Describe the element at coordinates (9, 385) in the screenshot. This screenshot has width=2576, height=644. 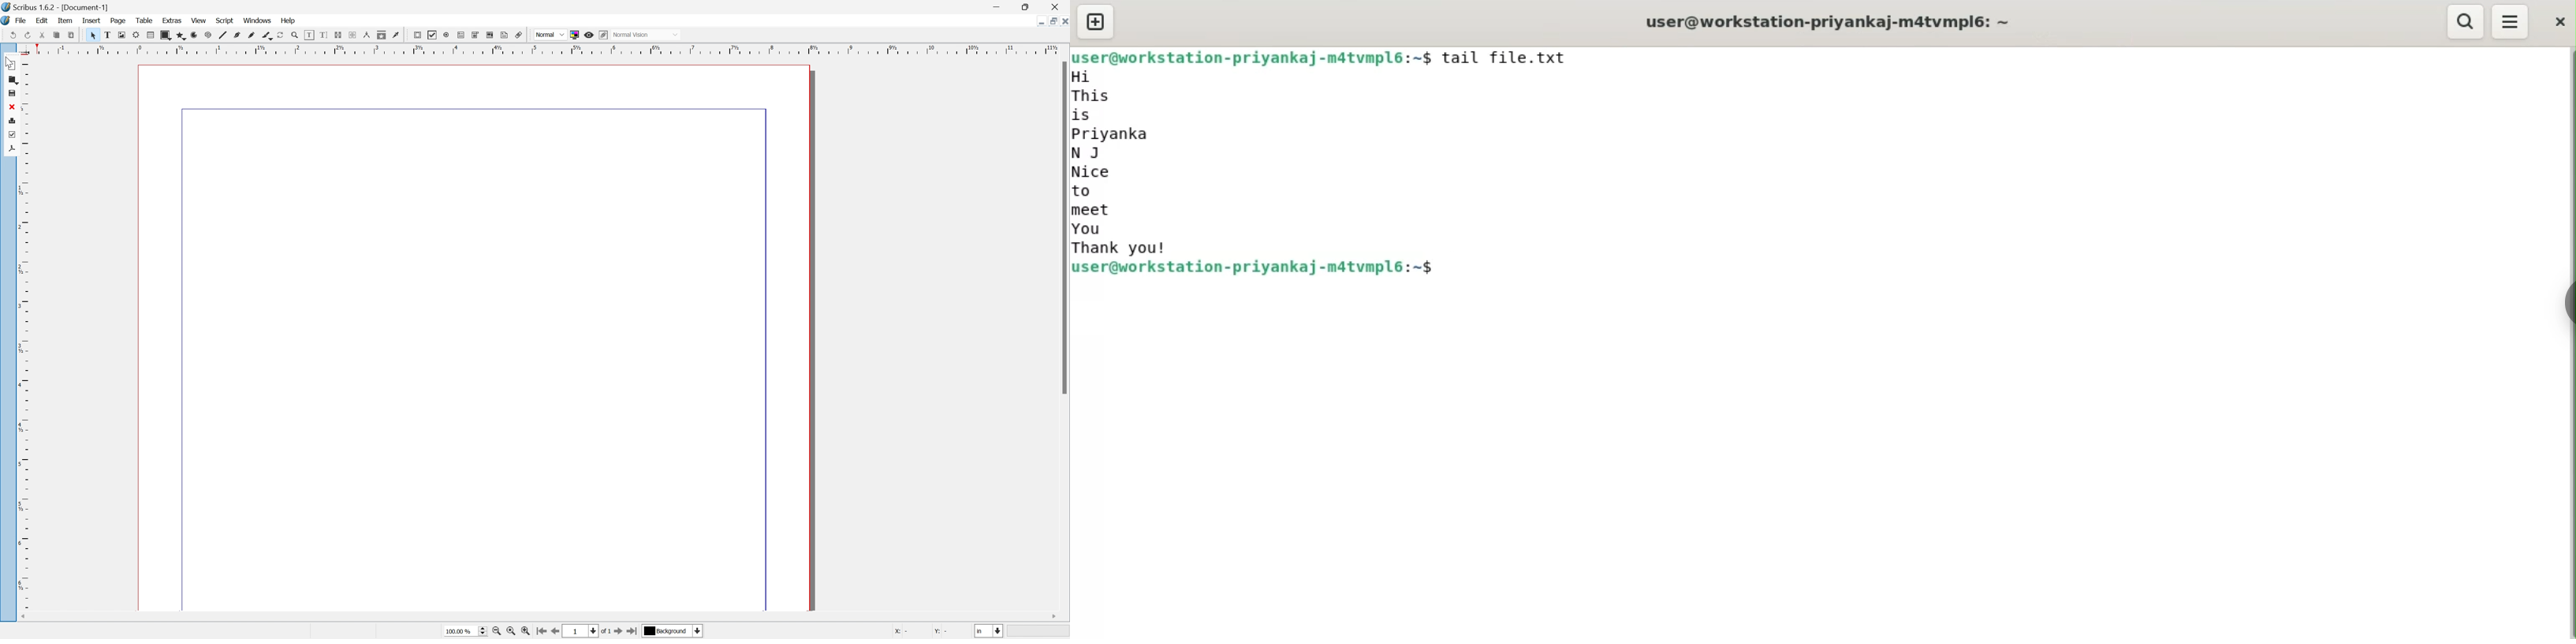
I see `ruler` at that location.